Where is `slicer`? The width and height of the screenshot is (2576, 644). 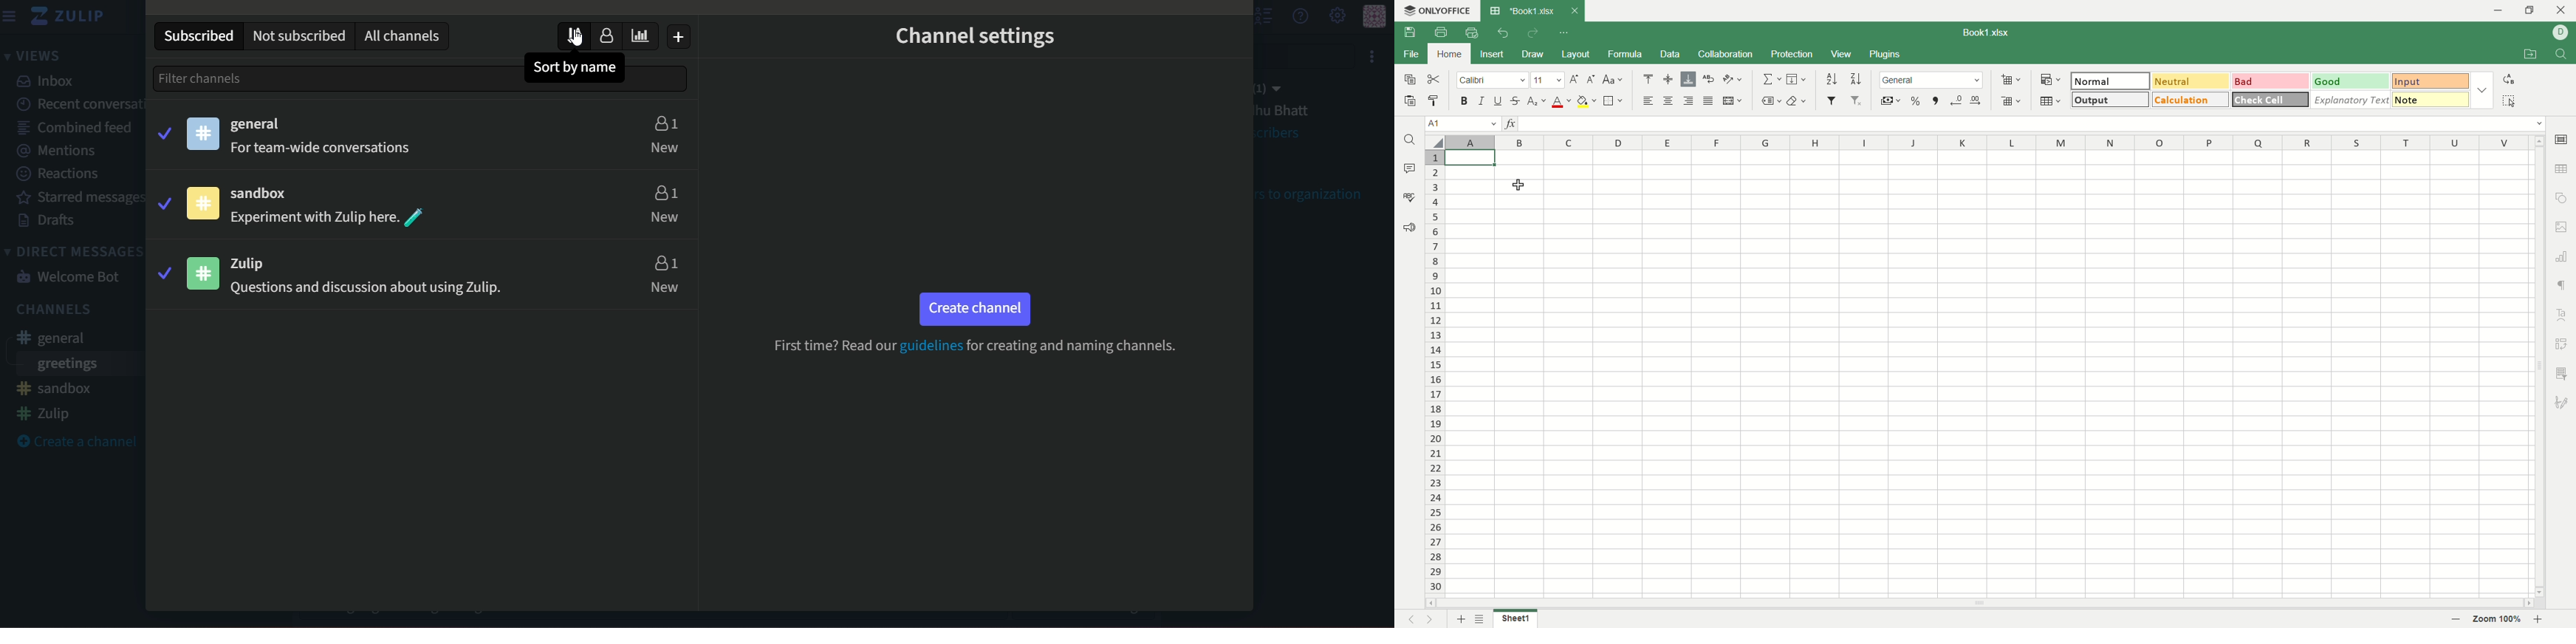
slicer is located at coordinates (2564, 373).